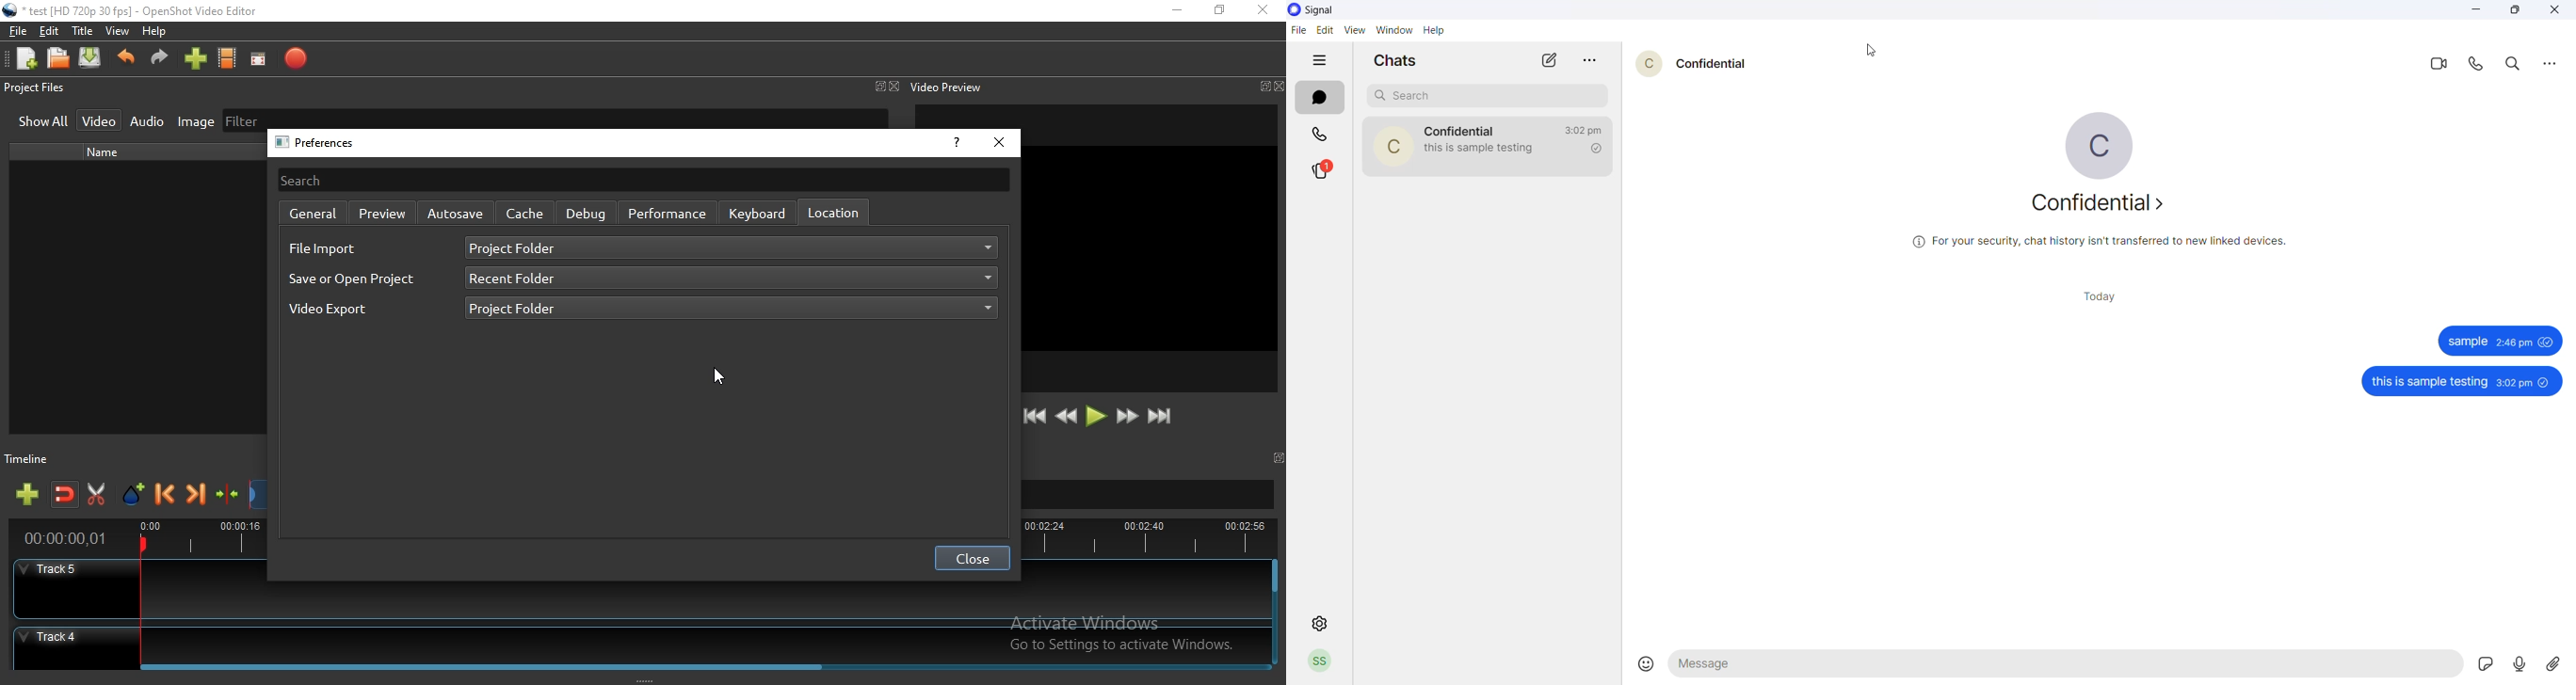 The height and width of the screenshot is (700, 2576). I want to click on file, so click(1298, 31).